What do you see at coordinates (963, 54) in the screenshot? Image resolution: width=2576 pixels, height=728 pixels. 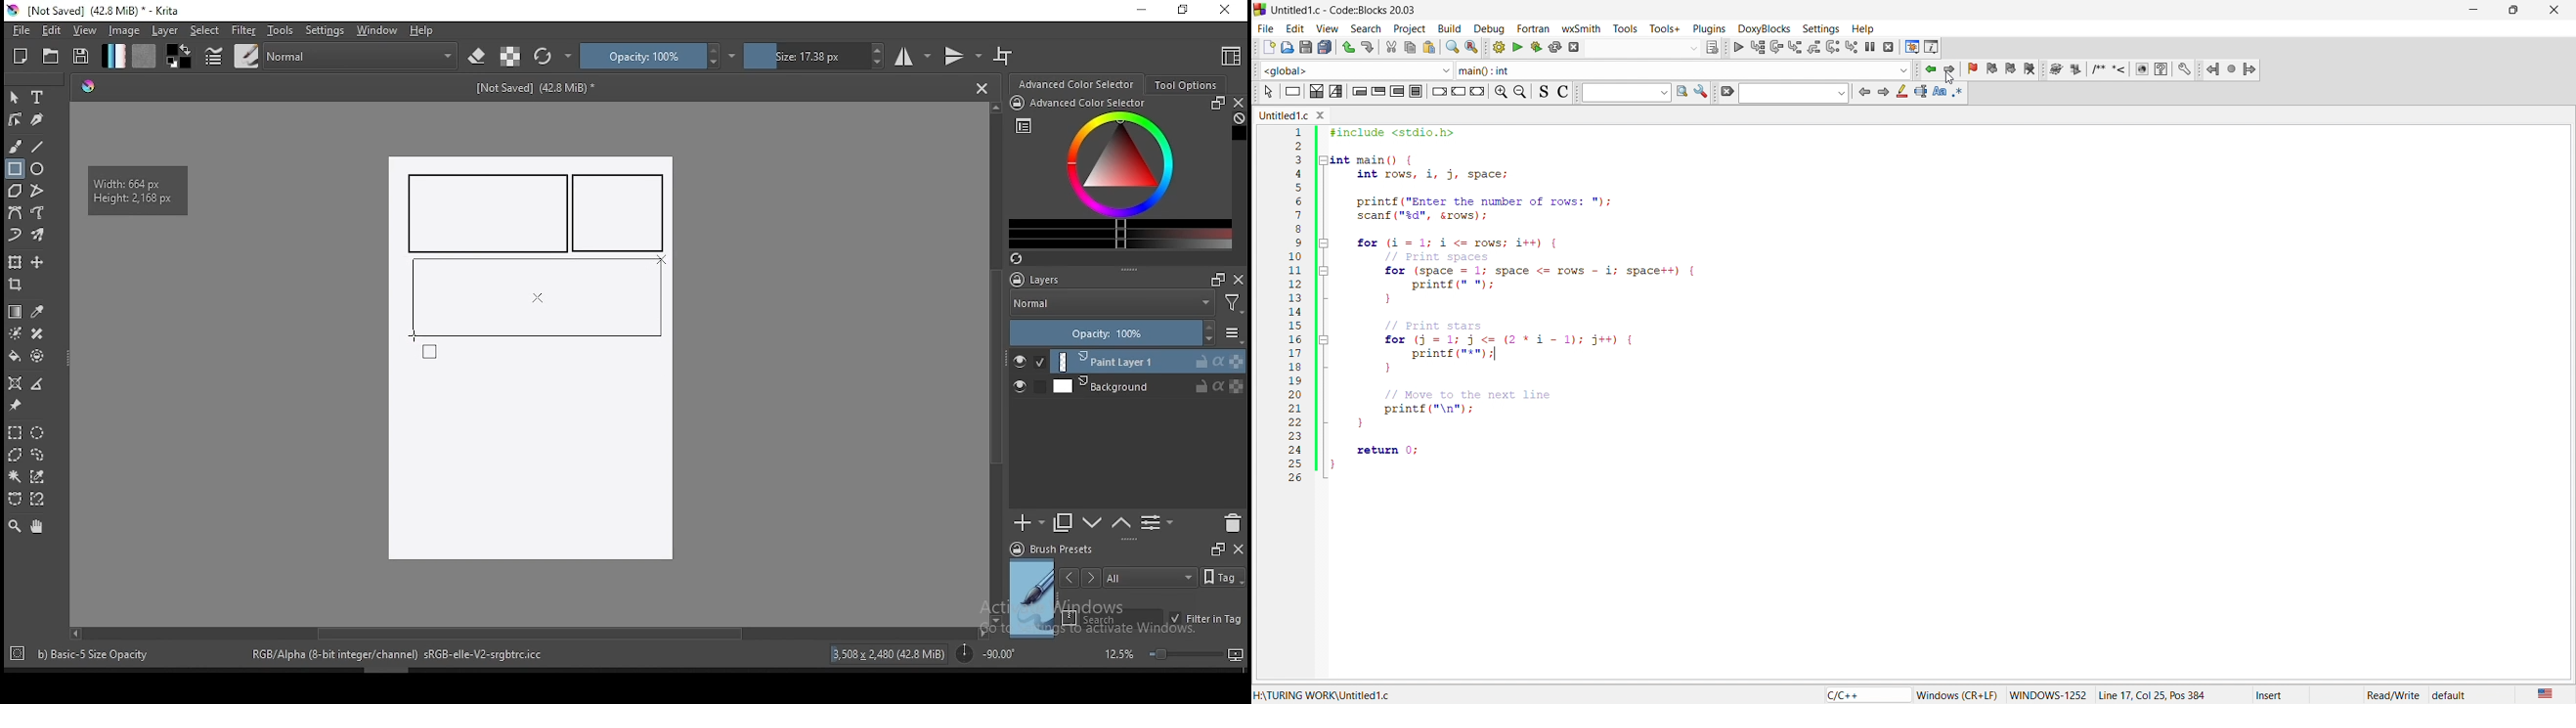 I see `` at bounding box center [963, 54].